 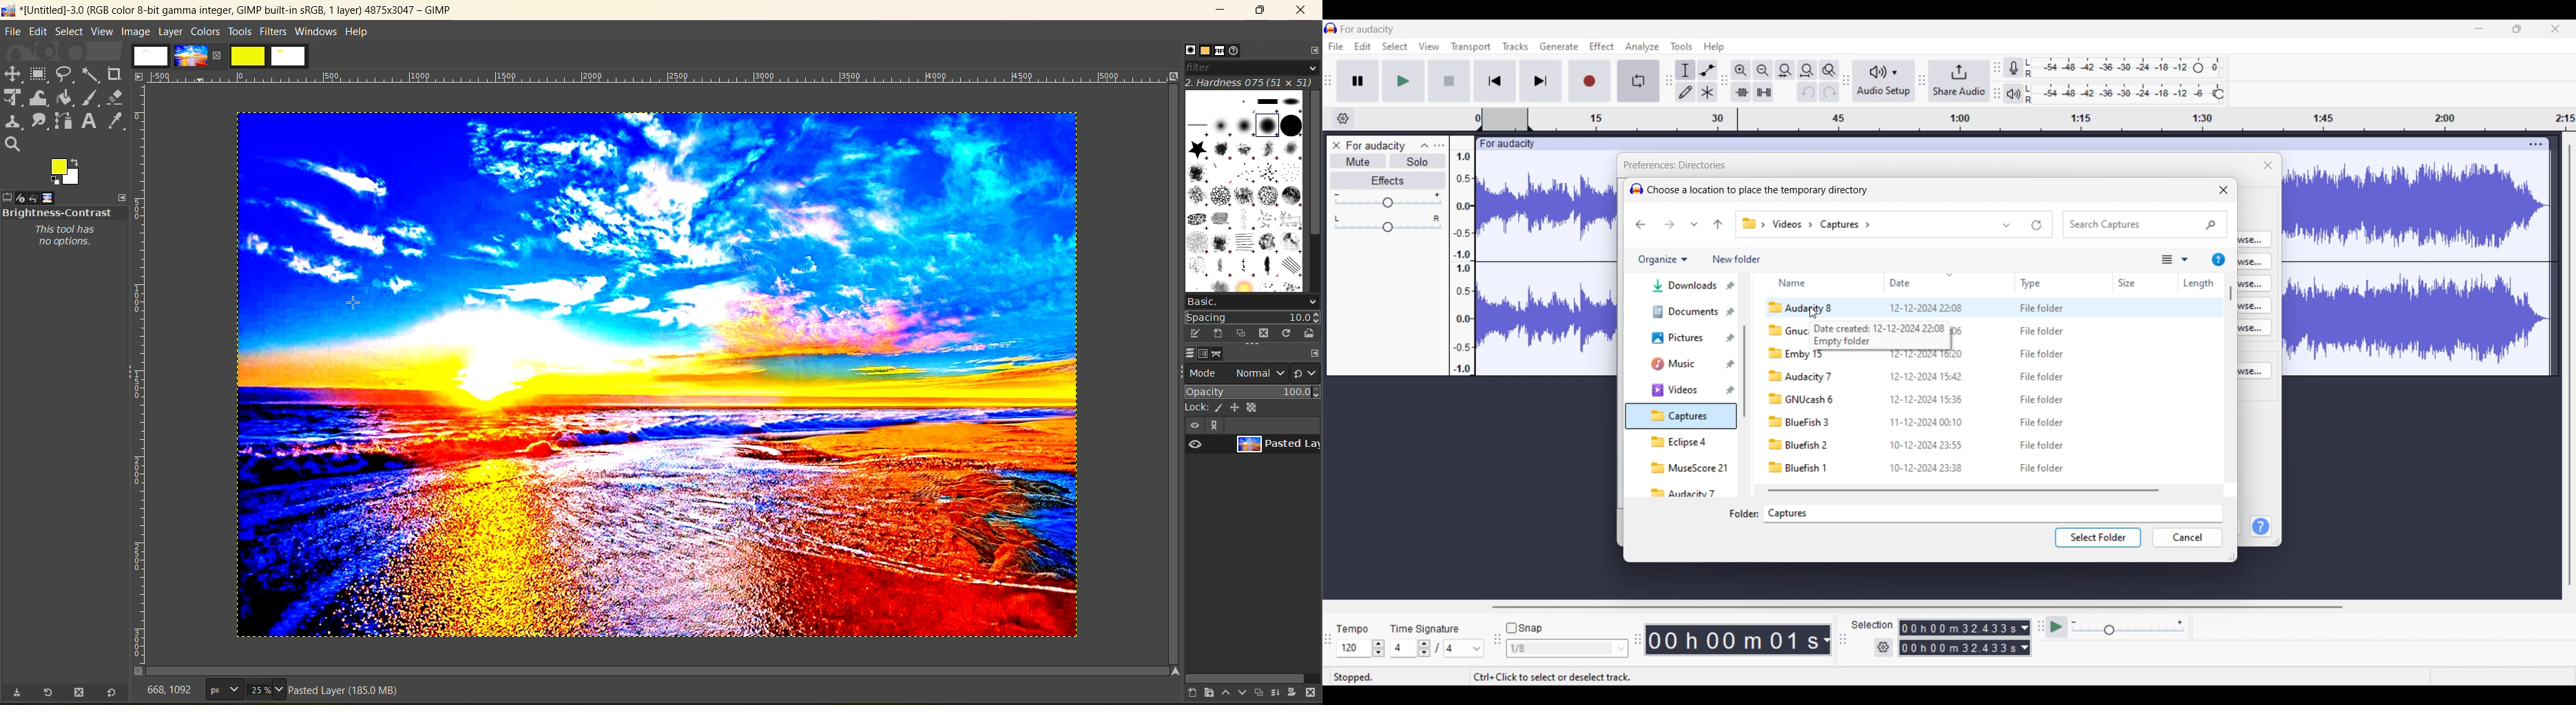 I want to click on Duration measurement, so click(x=2025, y=638).